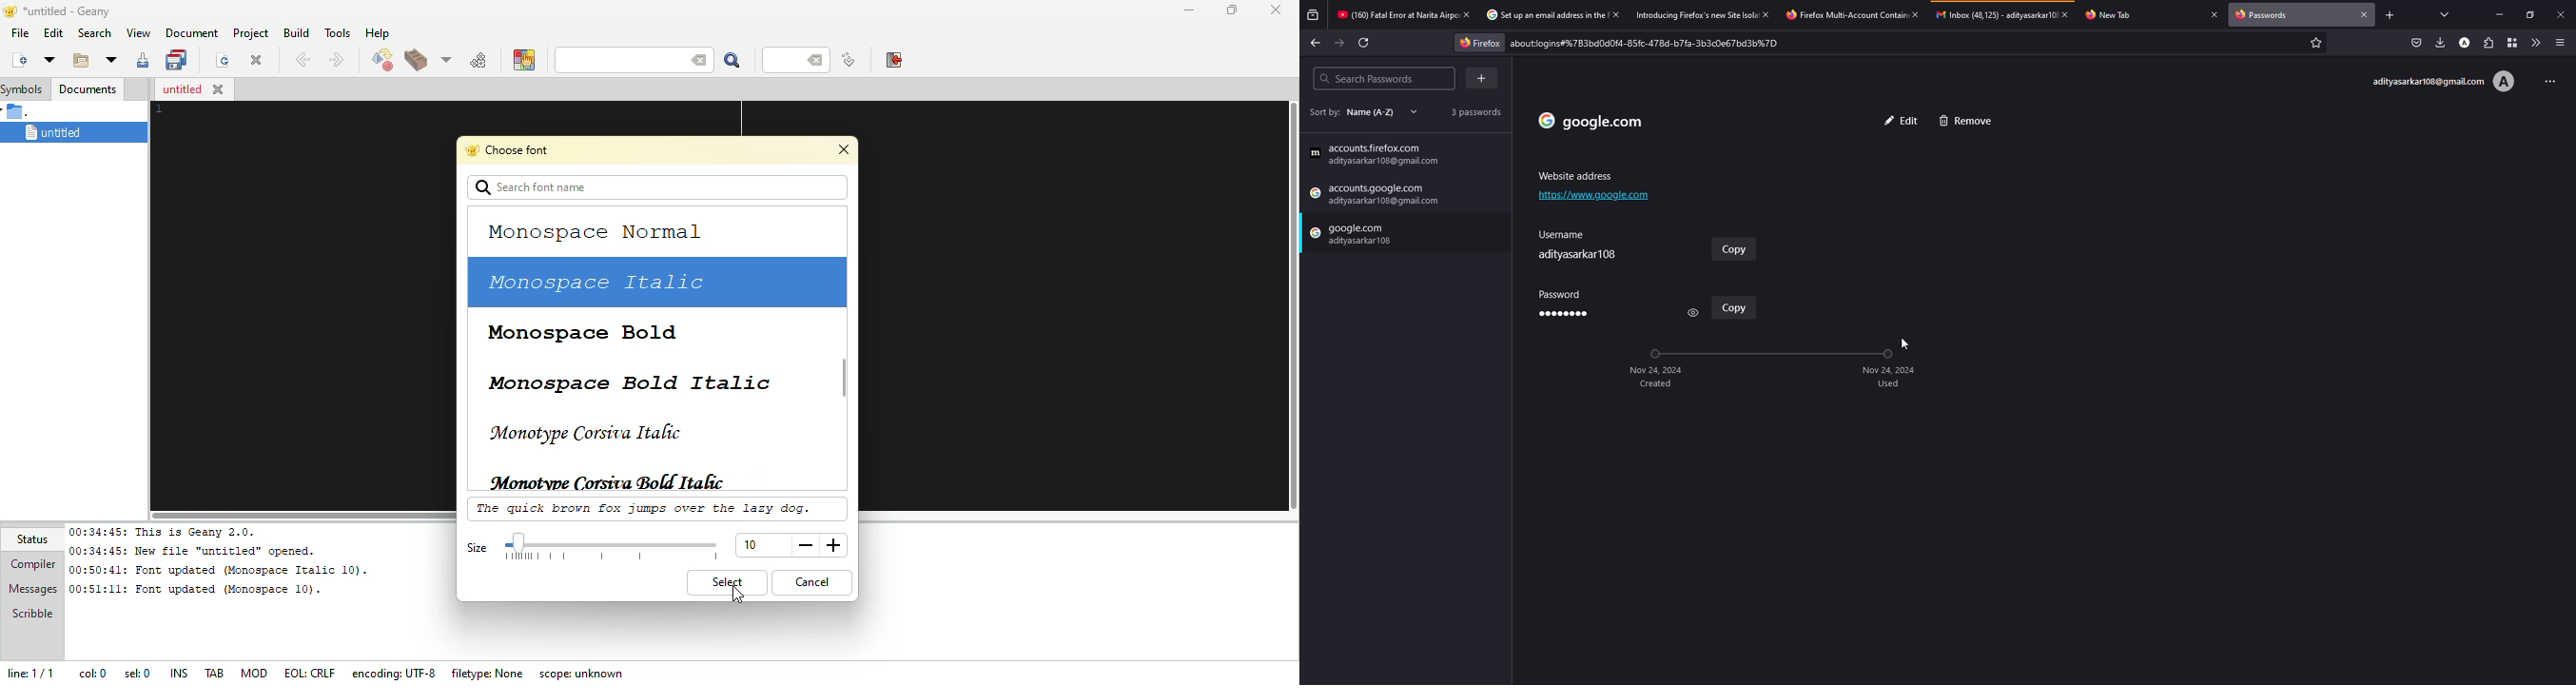 The width and height of the screenshot is (2576, 700). I want to click on website, so click(1597, 121).